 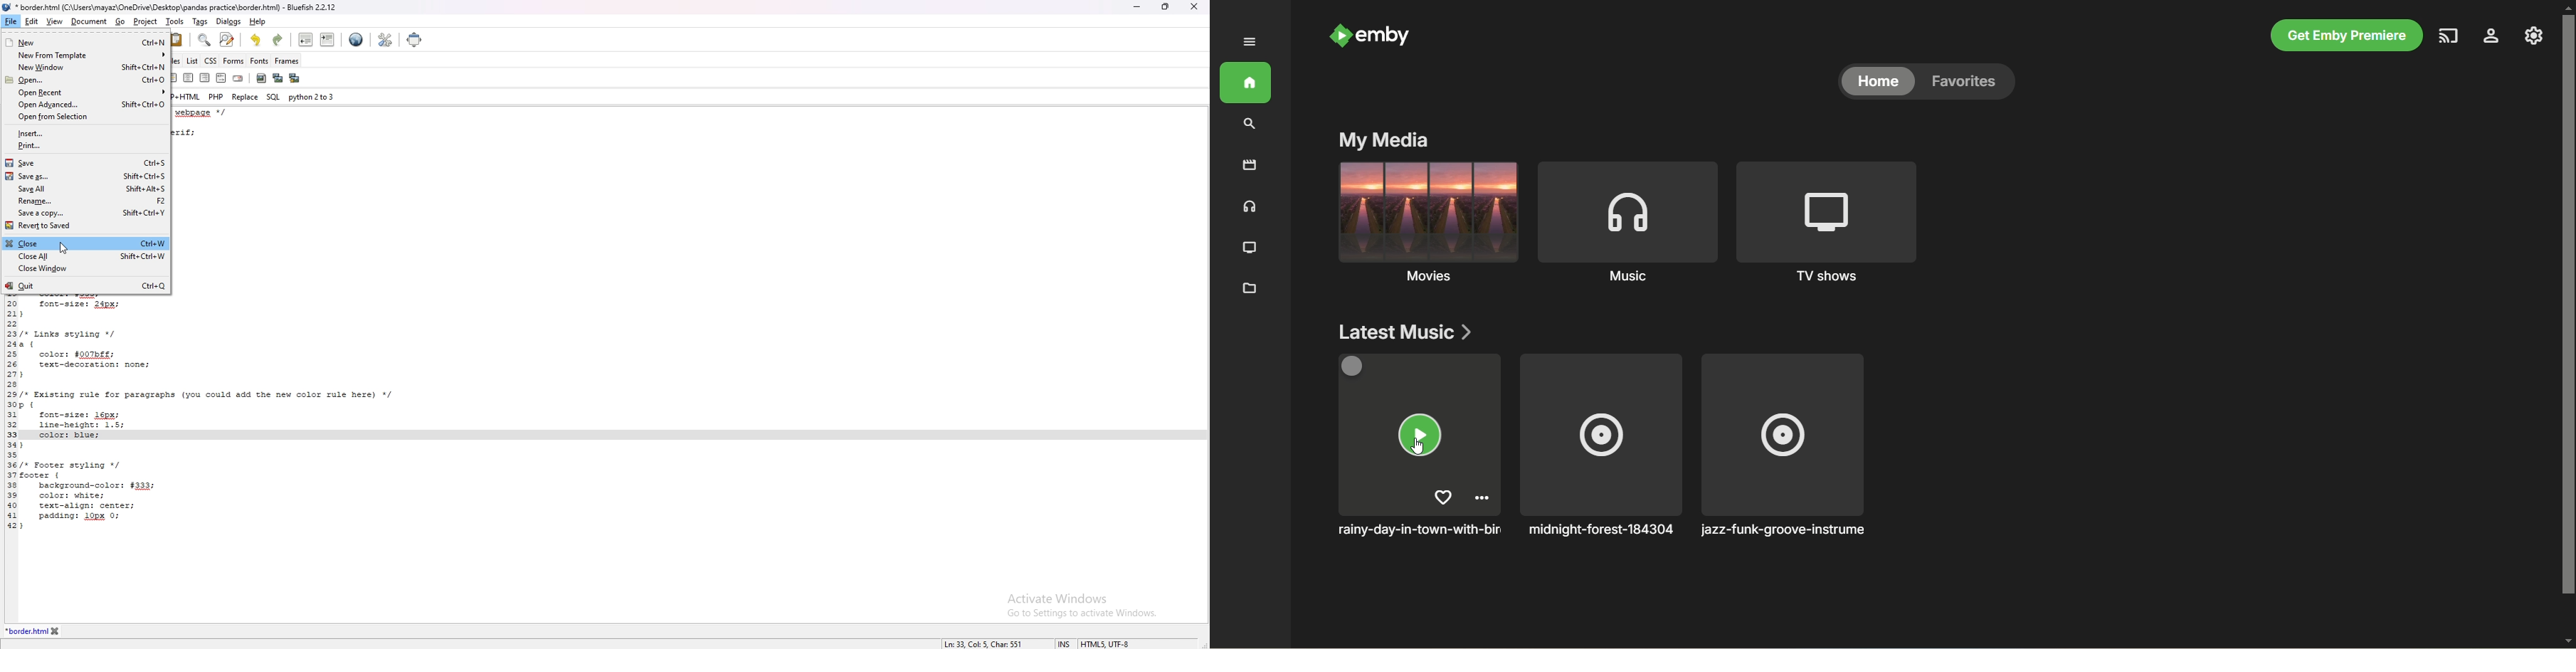 What do you see at coordinates (2348, 36) in the screenshot?
I see `get emby premier` at bounding box center [2348, 36].